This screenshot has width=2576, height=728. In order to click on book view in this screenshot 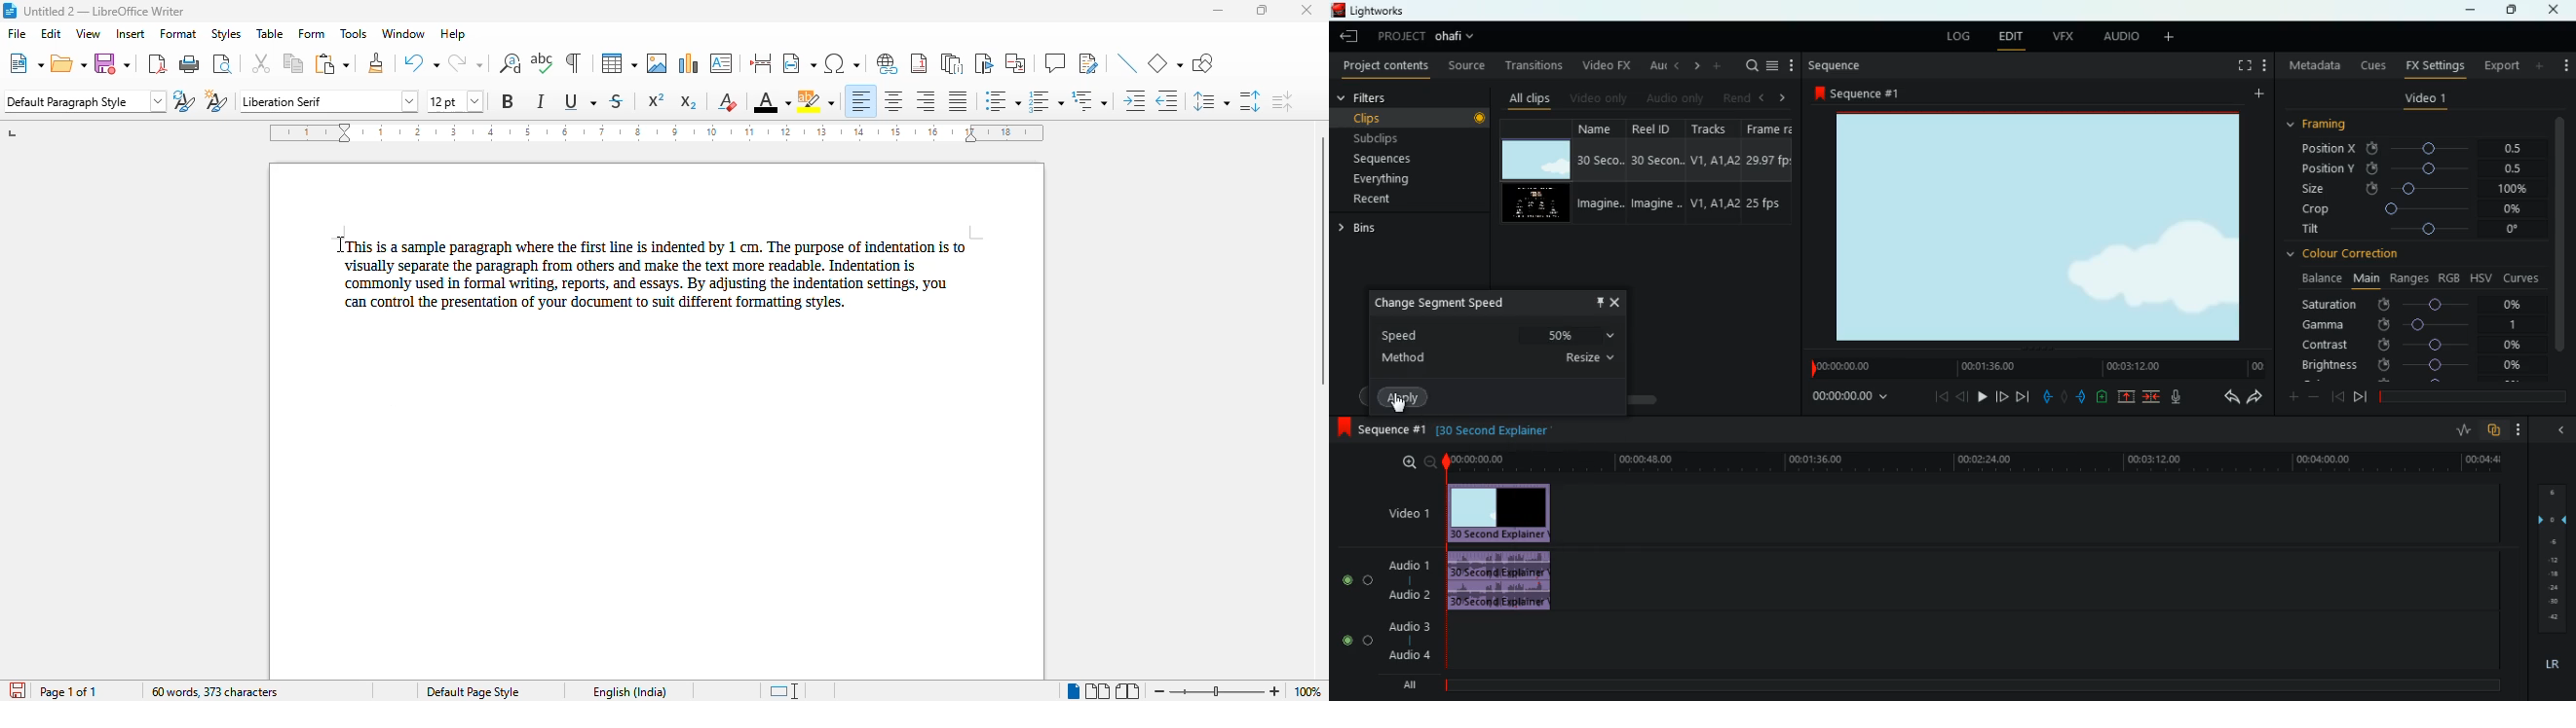, I will do `click(1128, 690)`.